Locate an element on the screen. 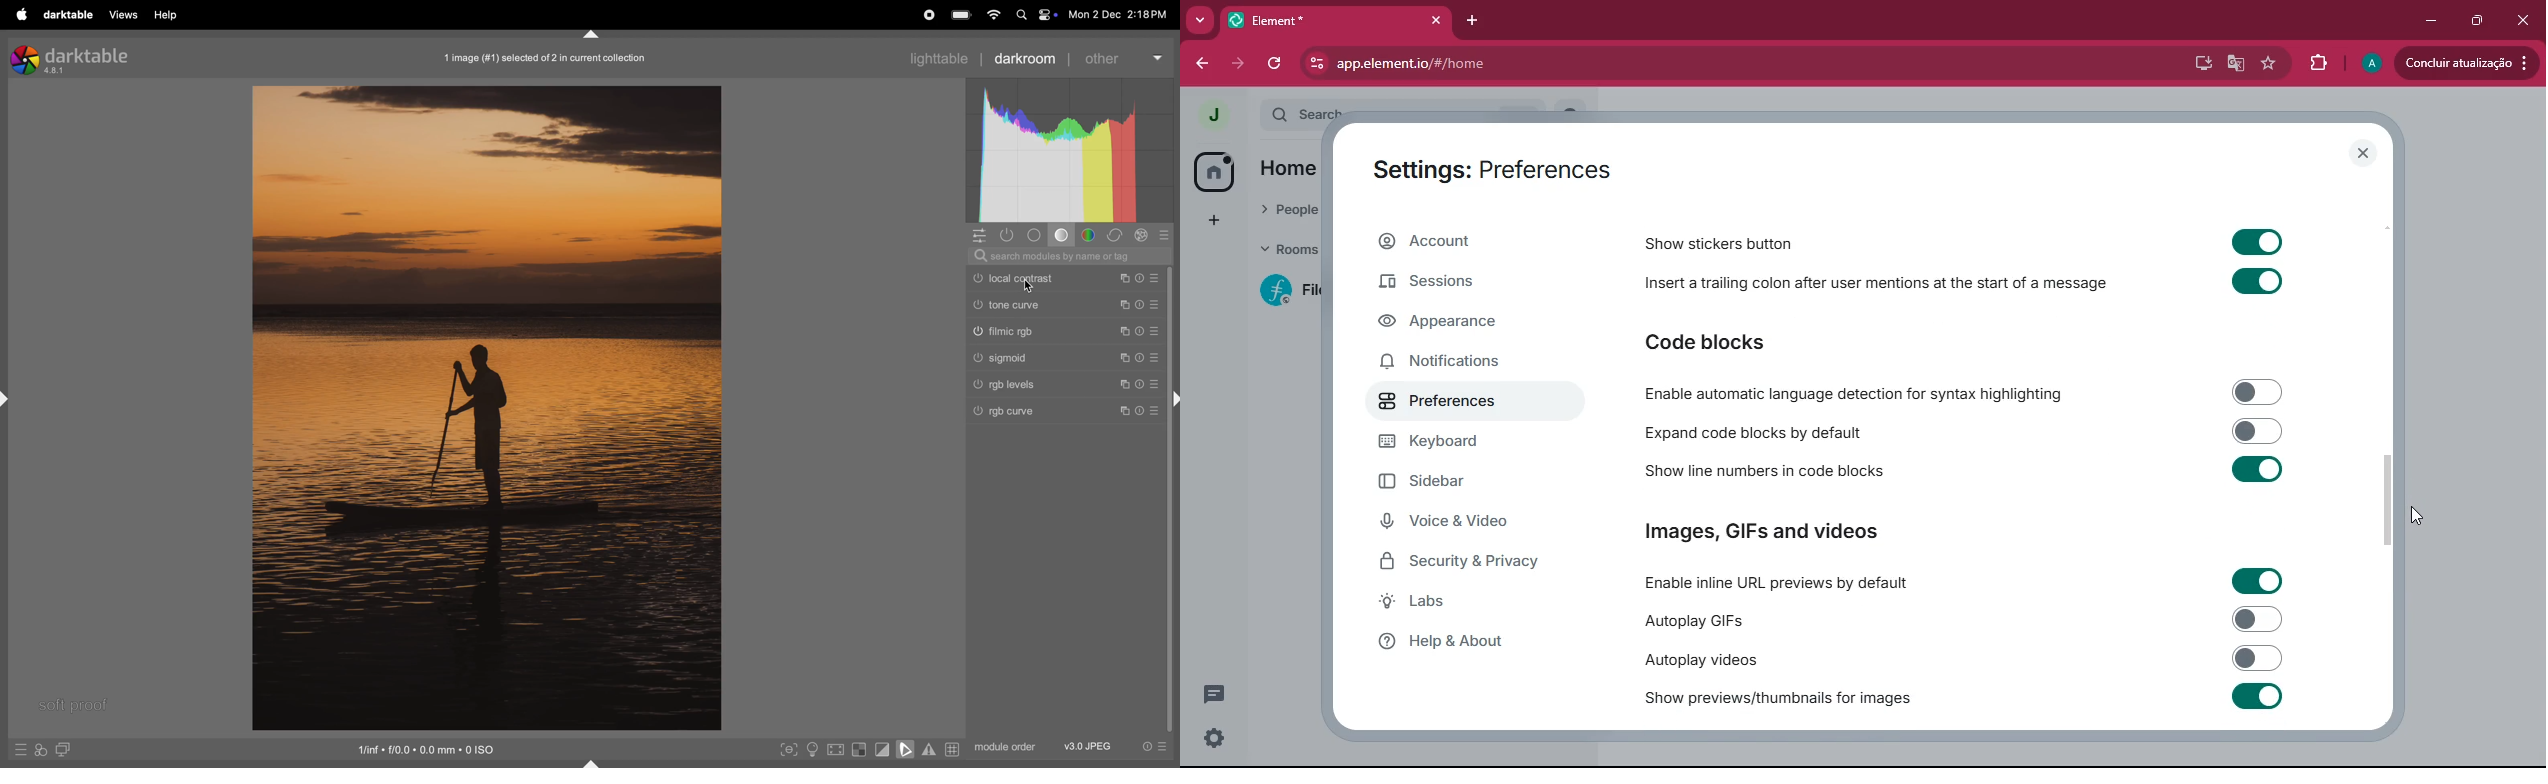 The width and height of the screenshot is (2548, 784). minimize is located at coordinates (2427, 19).